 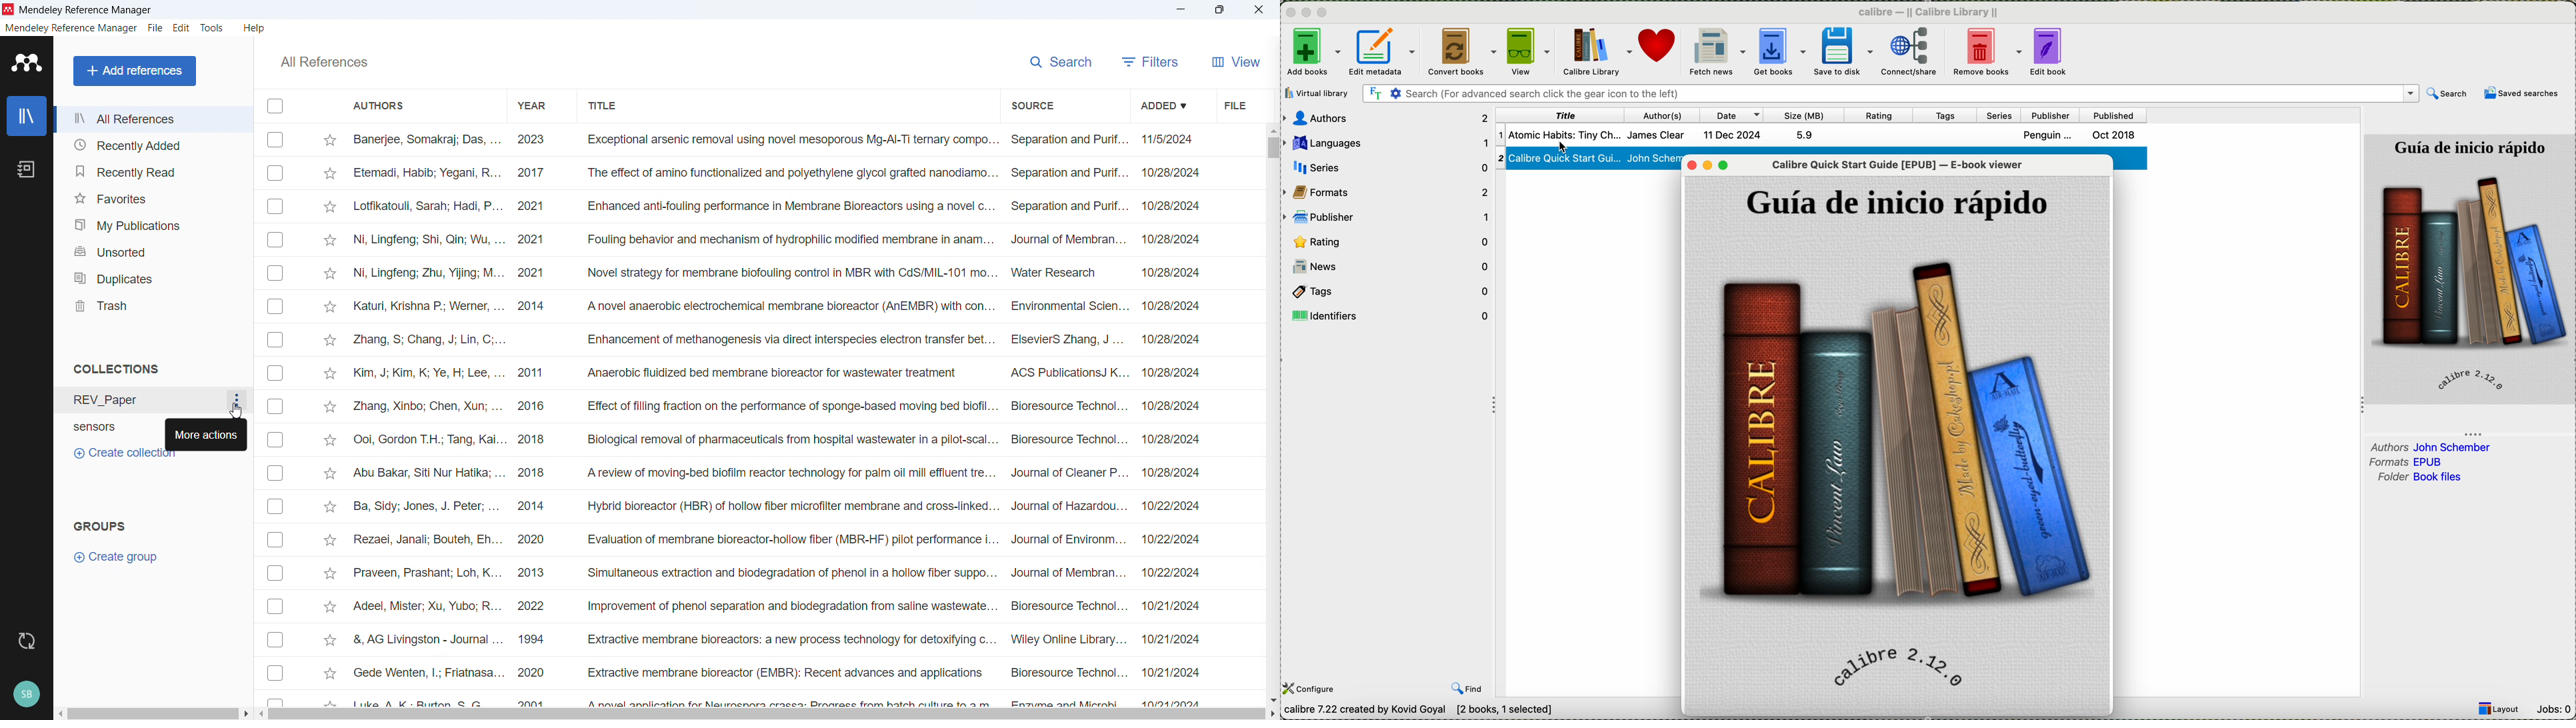 What do you see at coordinates (275, 173) in the screenshot?
I see `Select respective publication` at bounding box center [275, 173].